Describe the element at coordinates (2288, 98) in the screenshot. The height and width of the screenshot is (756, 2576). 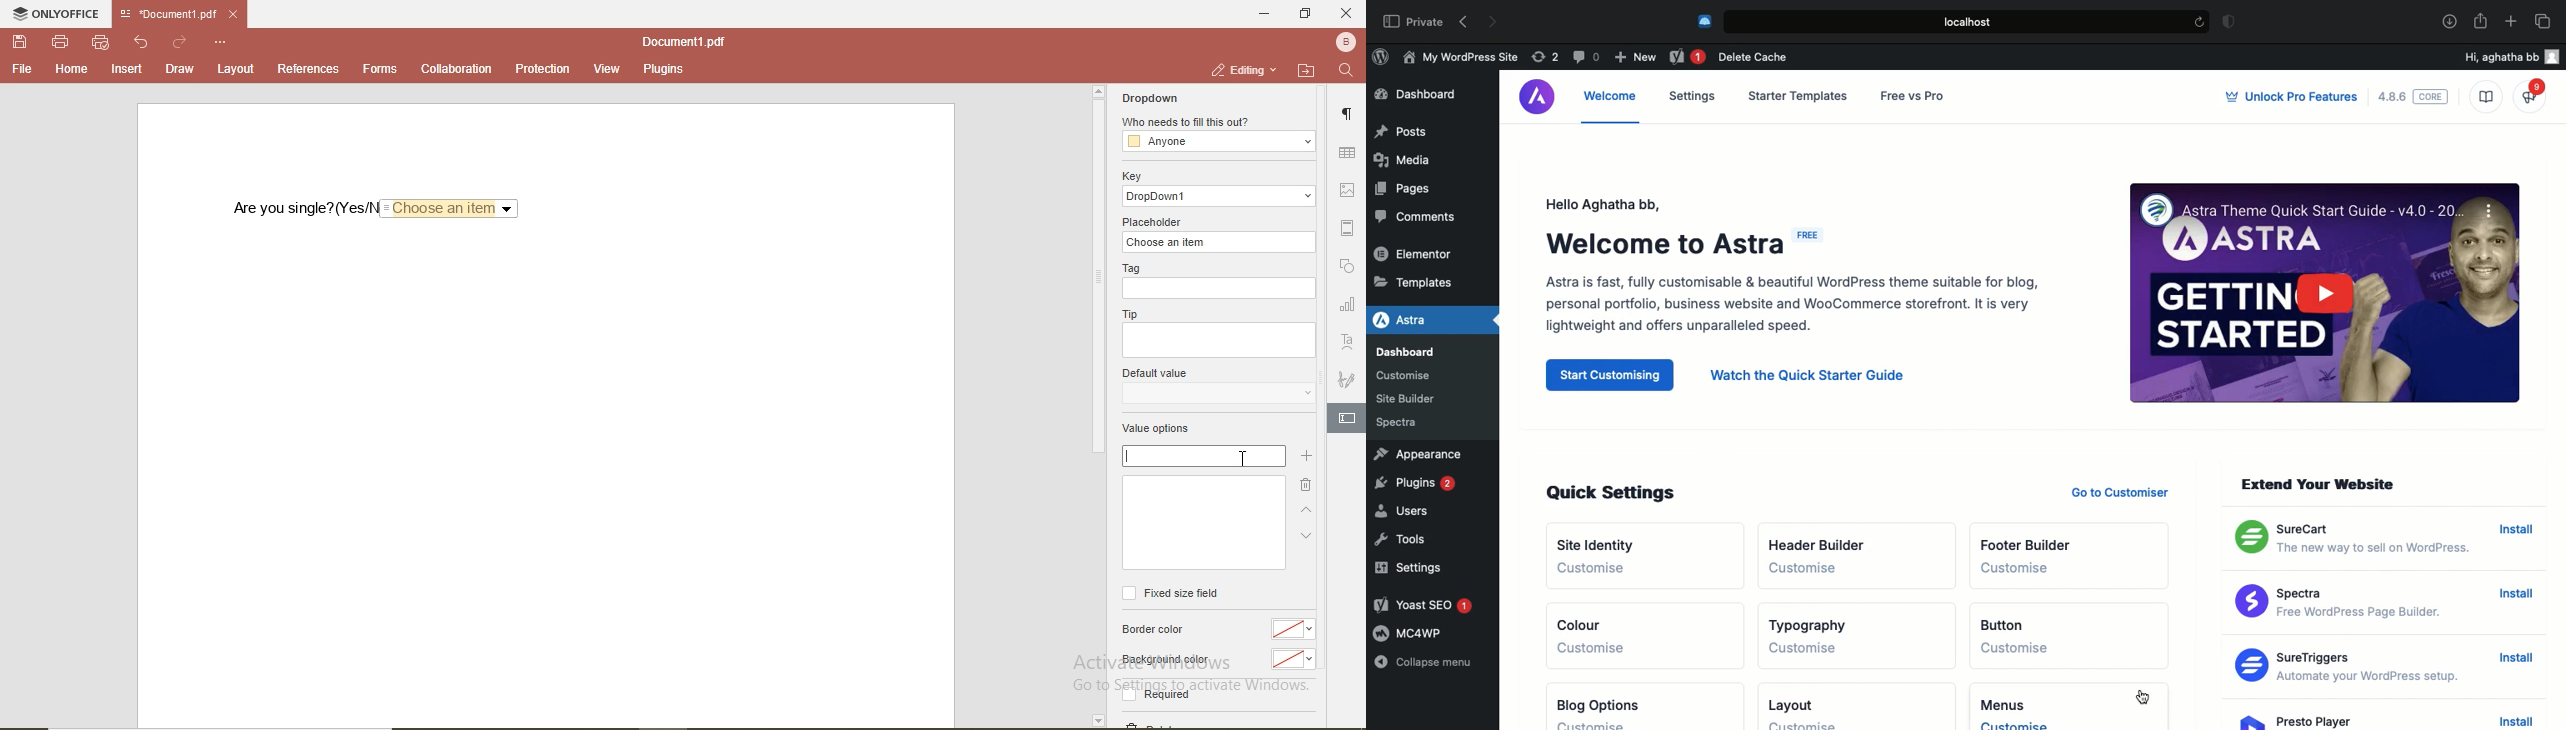
I see `Unlock pro features` at that location.